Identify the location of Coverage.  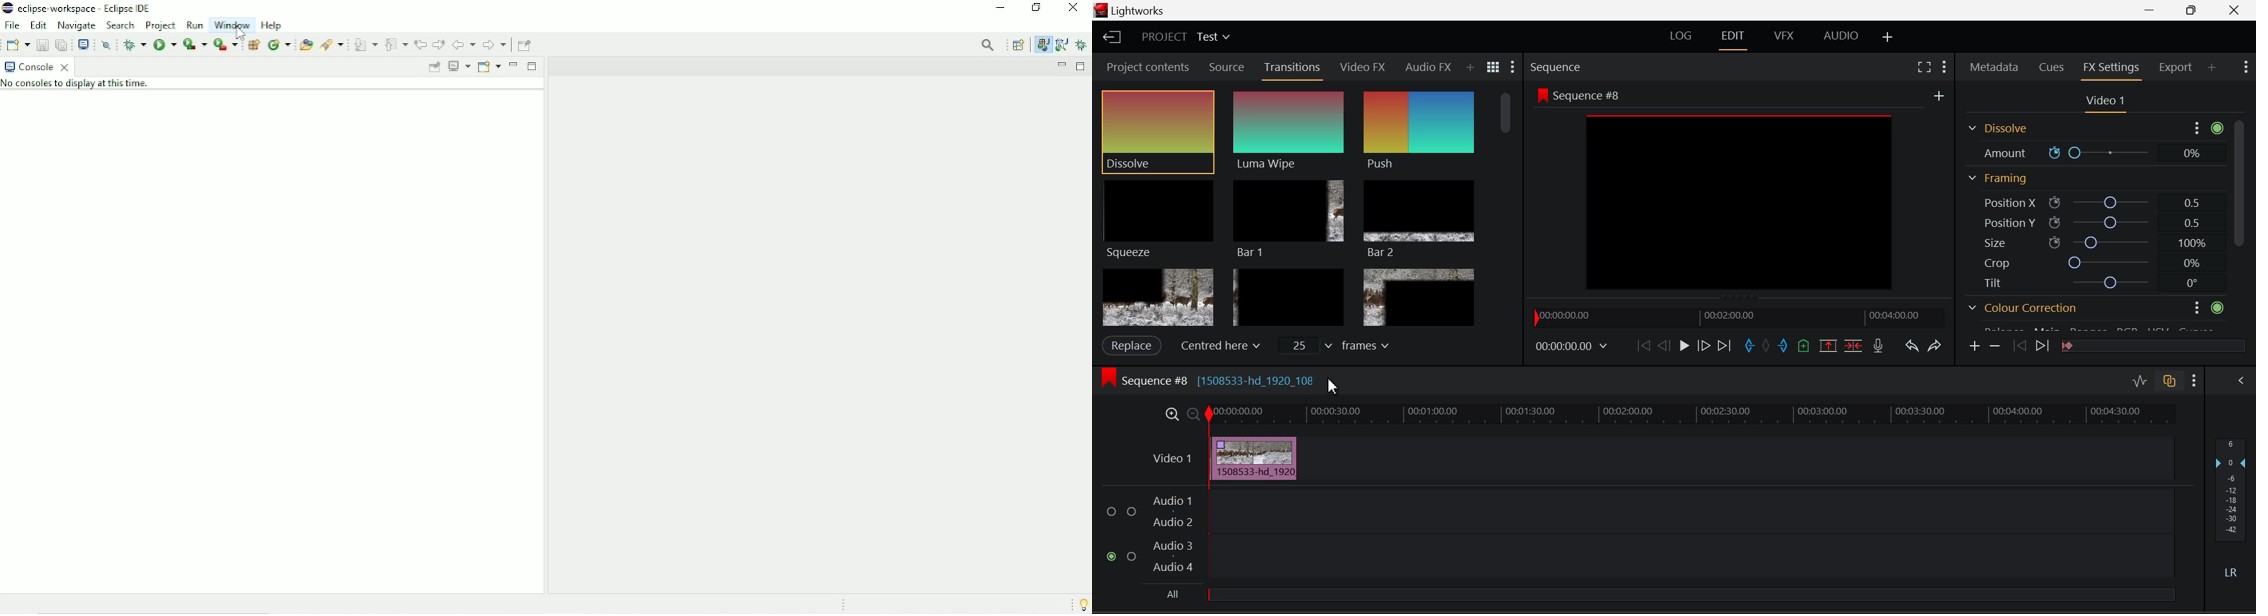
(194, 44).